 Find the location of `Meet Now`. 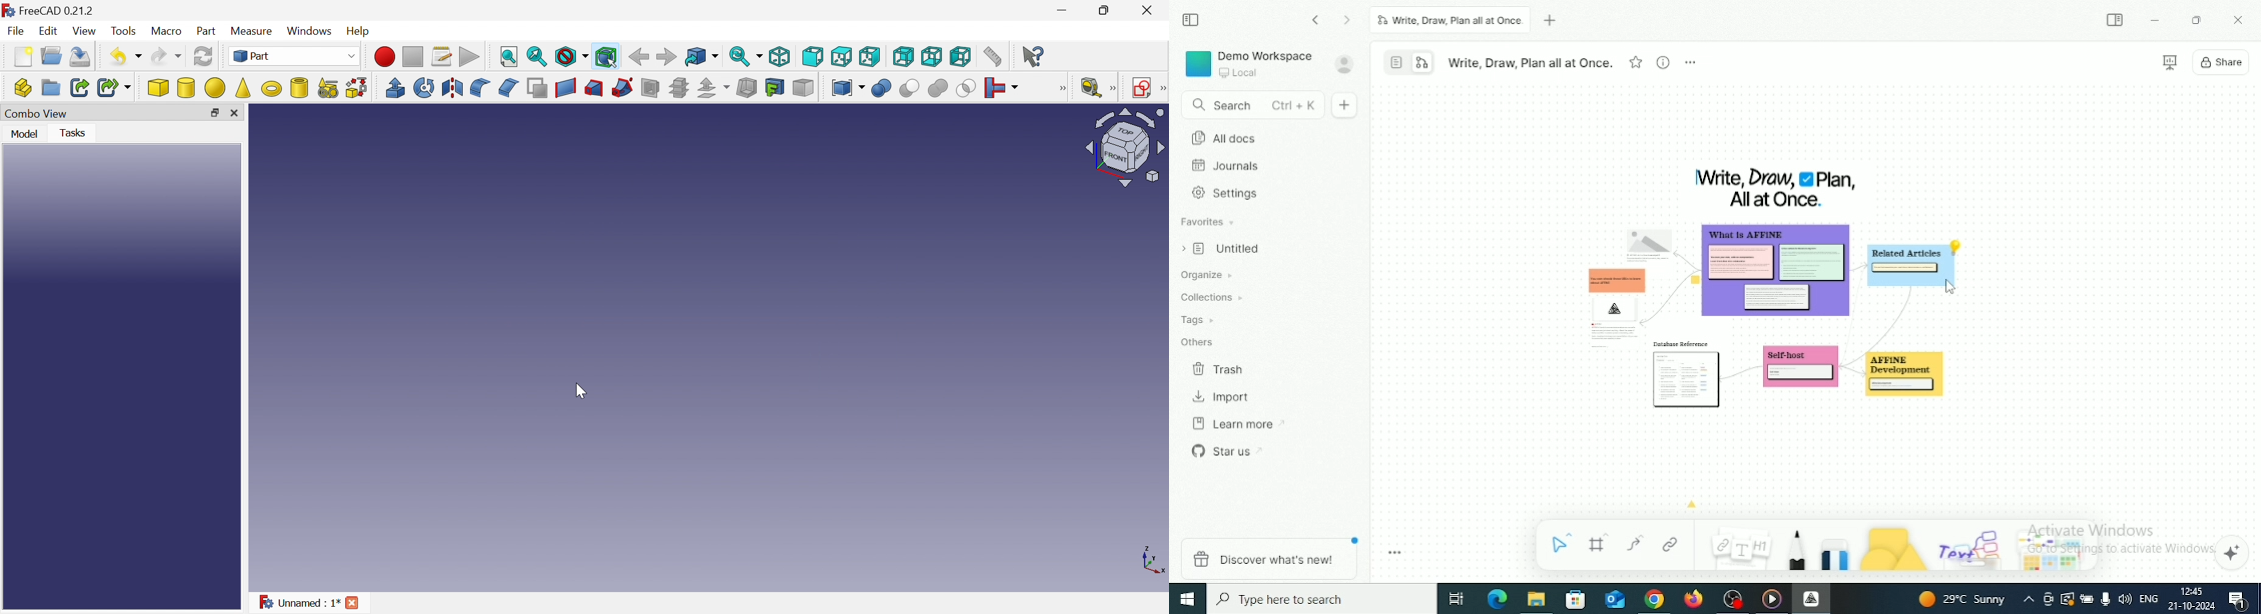

Meet Now is located at coordinates (2049, 599).